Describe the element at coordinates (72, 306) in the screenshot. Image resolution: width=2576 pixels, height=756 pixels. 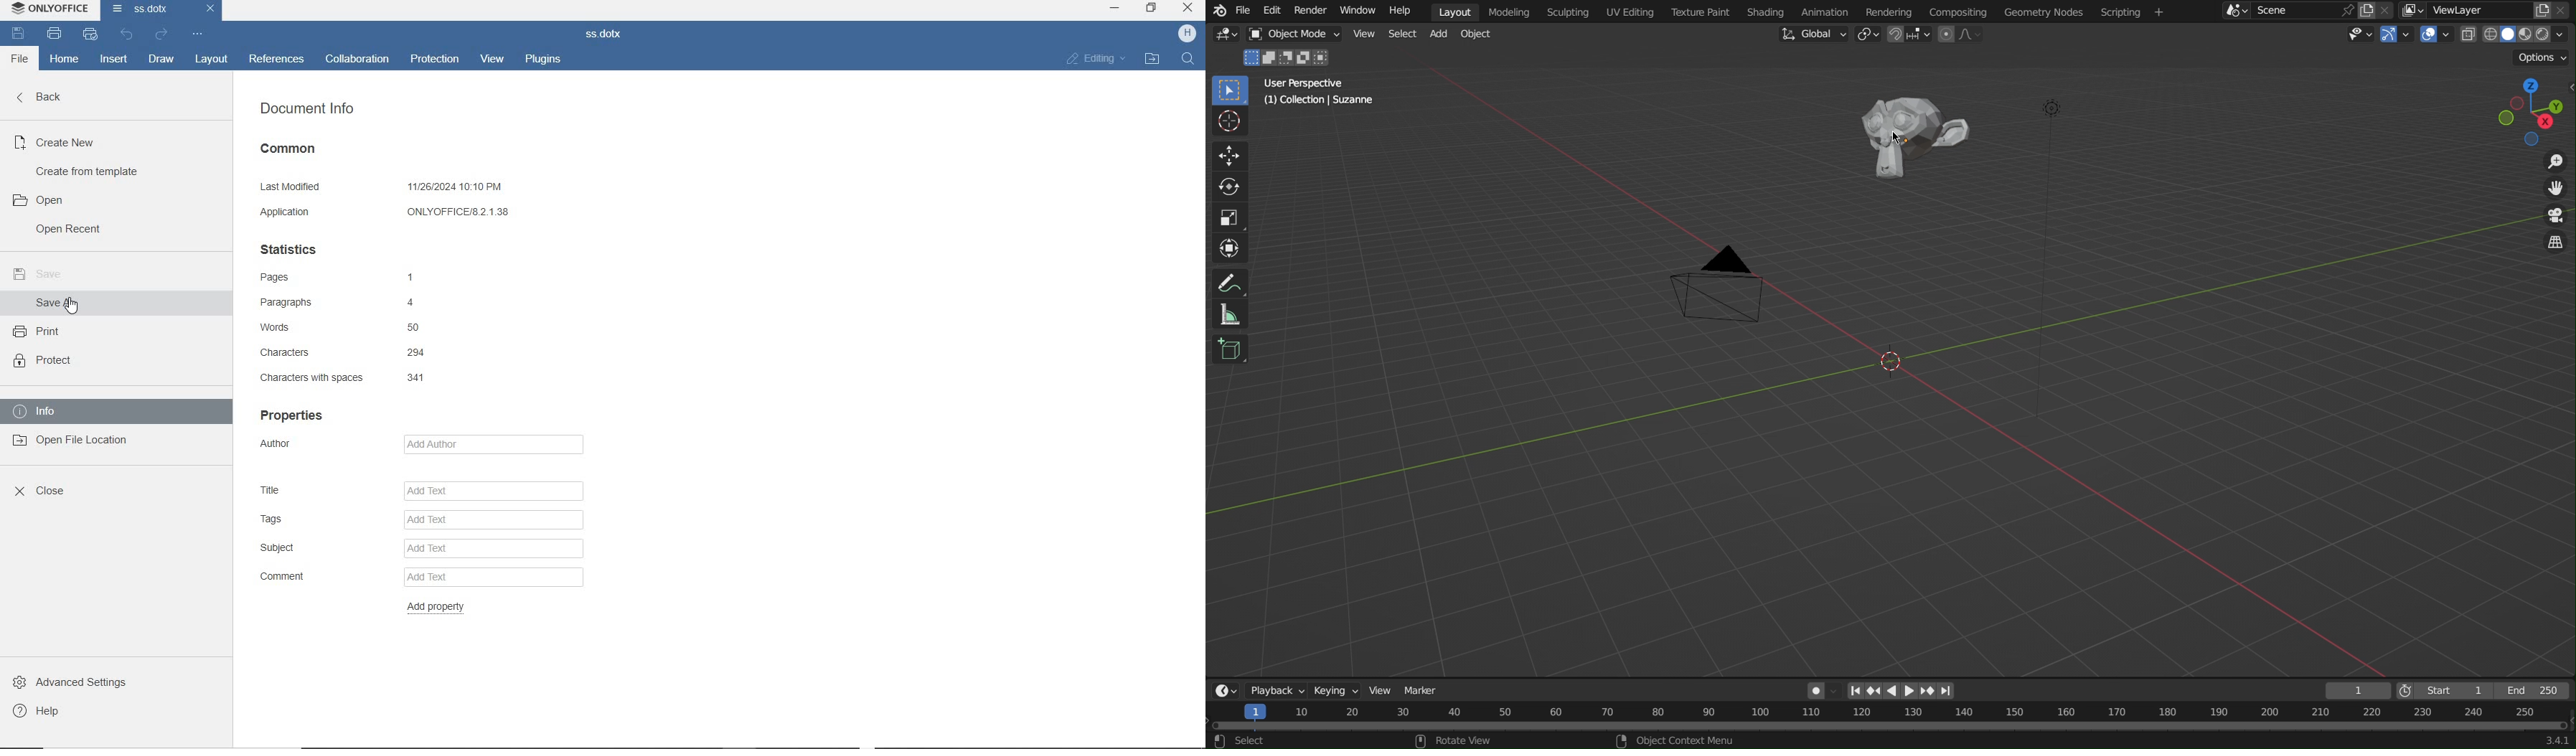
I see `cursor` at that location.